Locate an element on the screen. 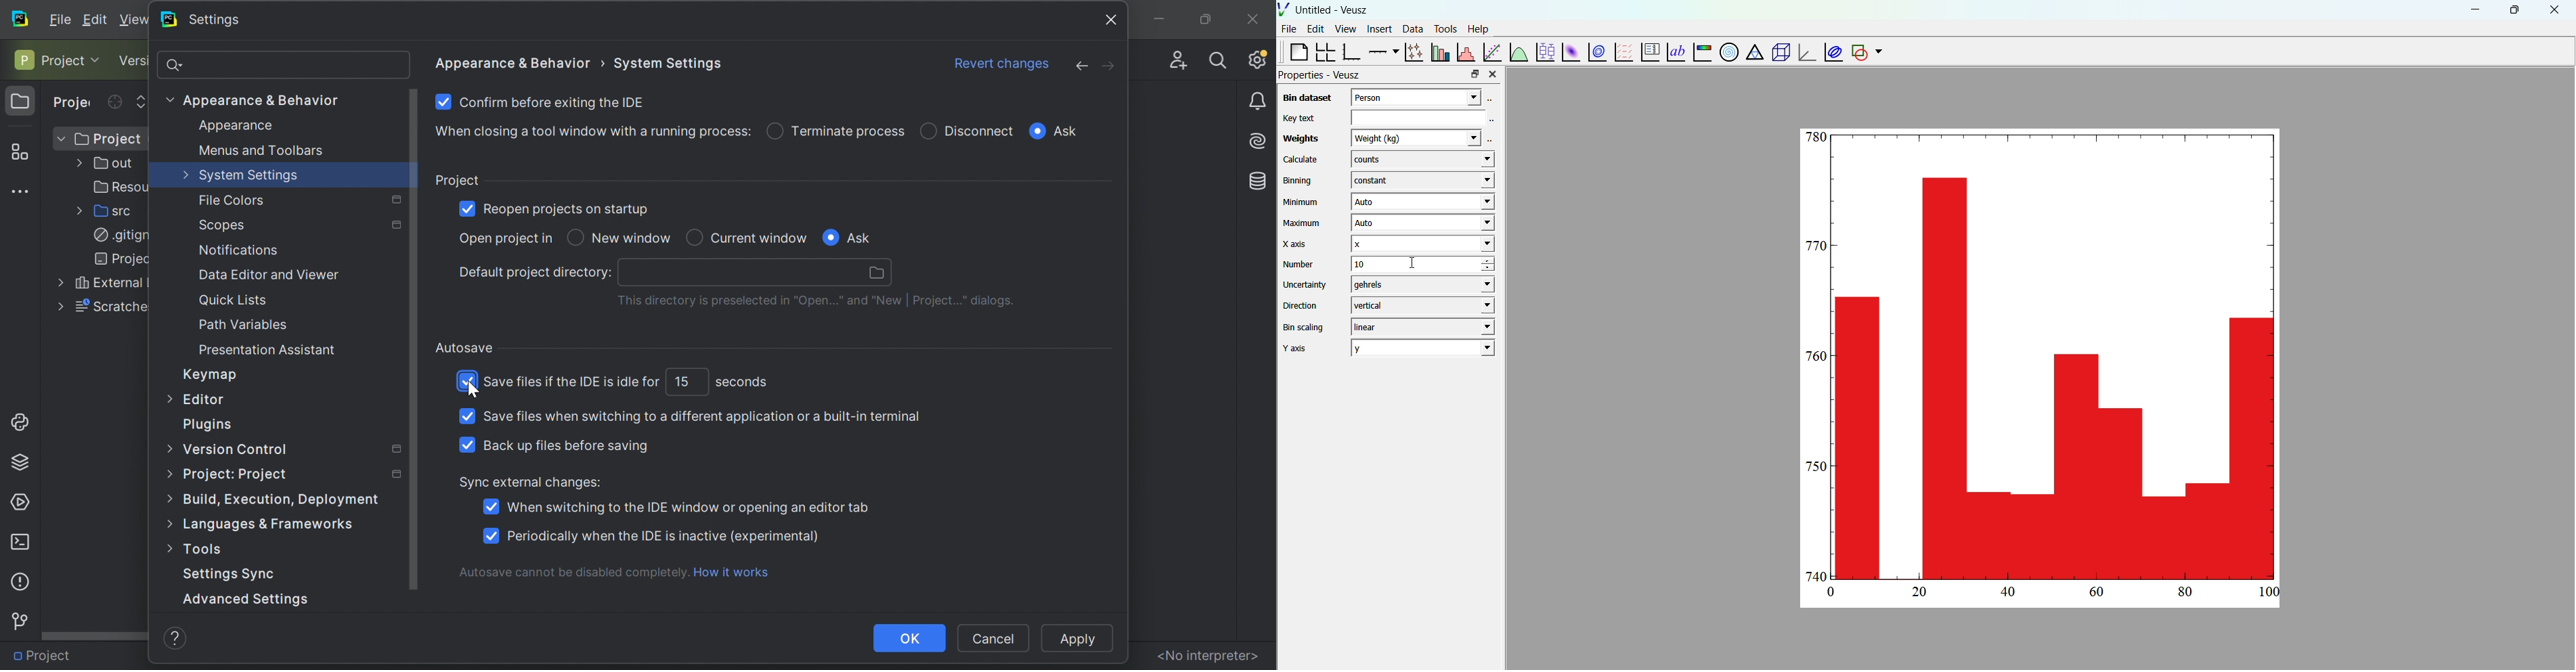 This screenshot has height=672, width=2576. Project is located at coordinates (21, 102).